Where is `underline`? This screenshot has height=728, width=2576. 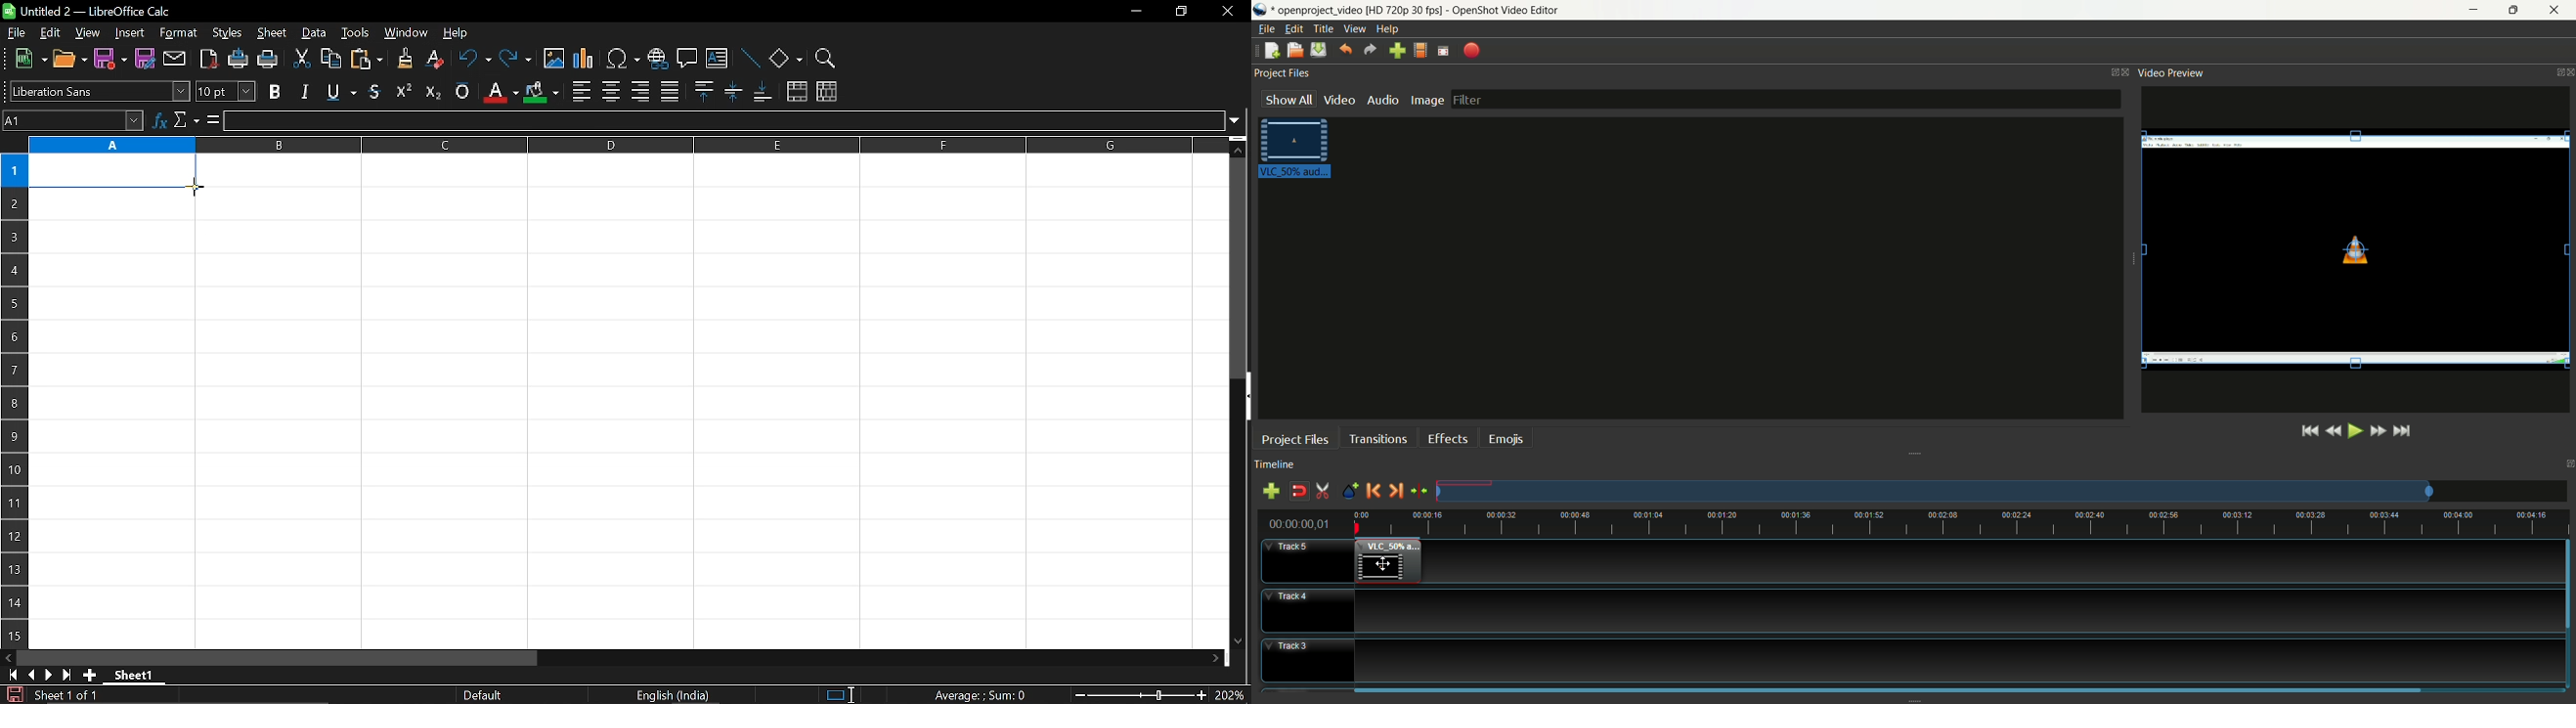
underline is located at coordinates (338, 92).